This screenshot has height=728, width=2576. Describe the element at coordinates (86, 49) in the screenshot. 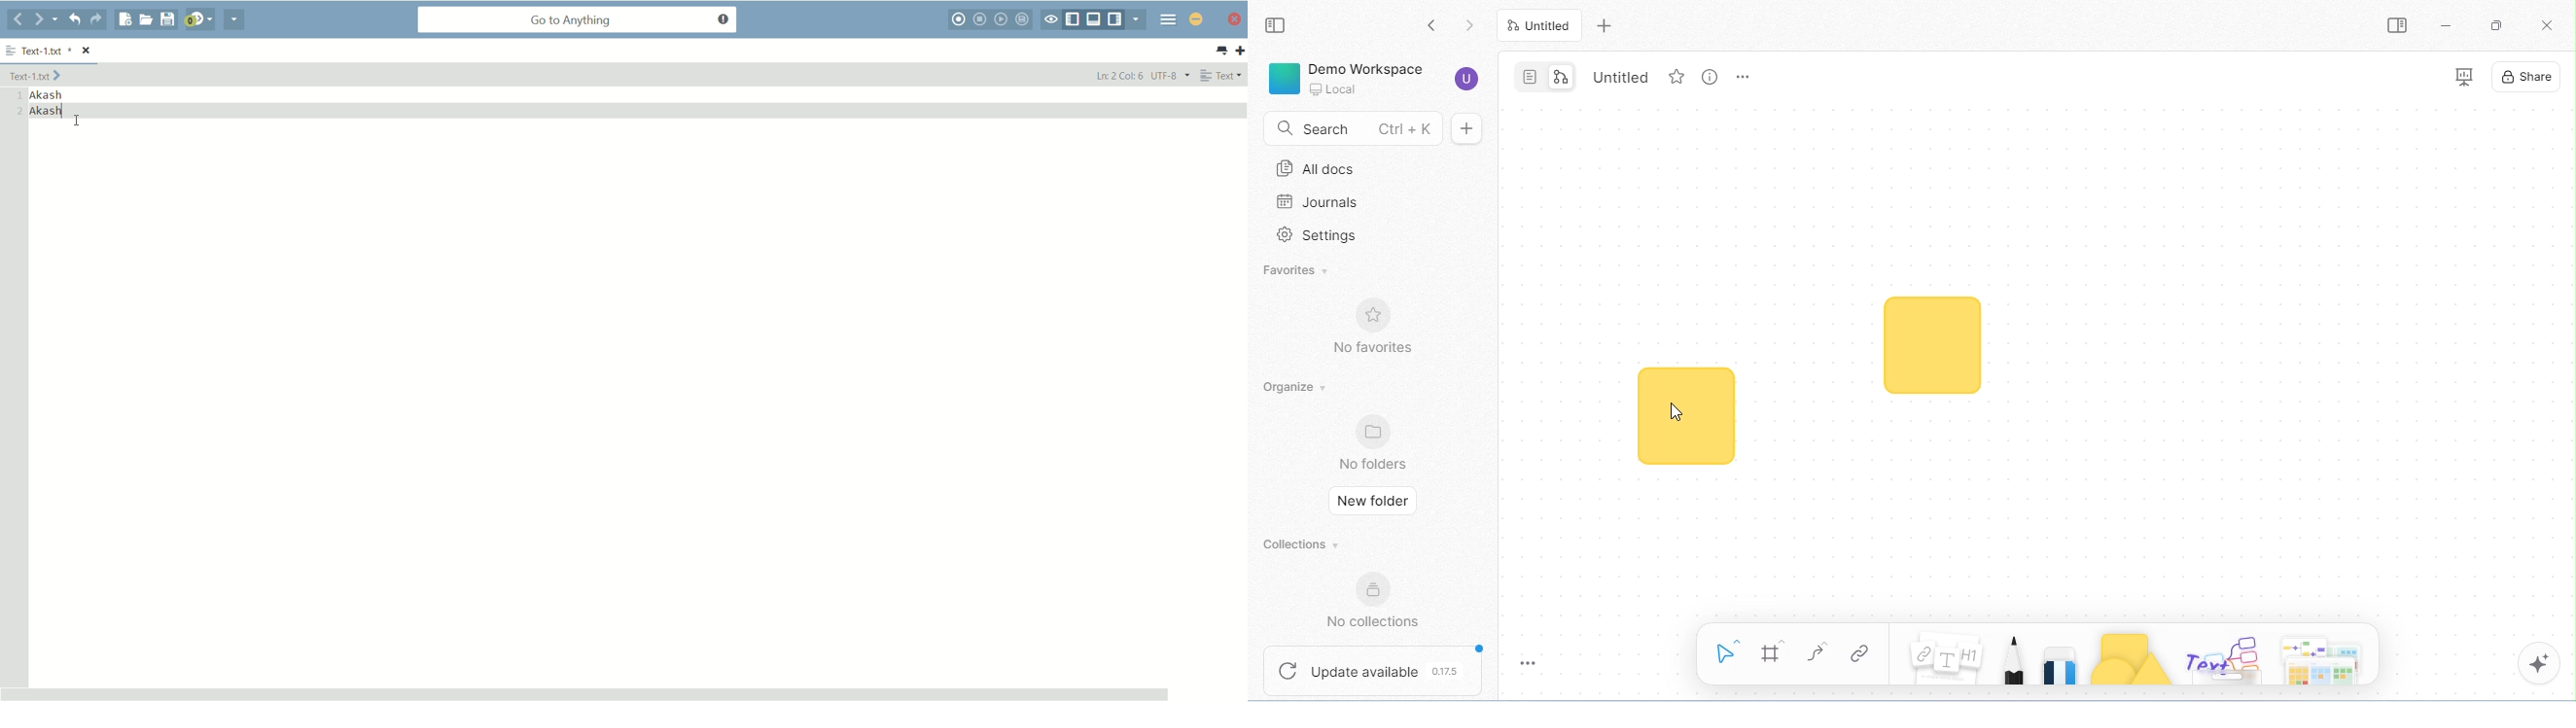

I see `close file` at that location.